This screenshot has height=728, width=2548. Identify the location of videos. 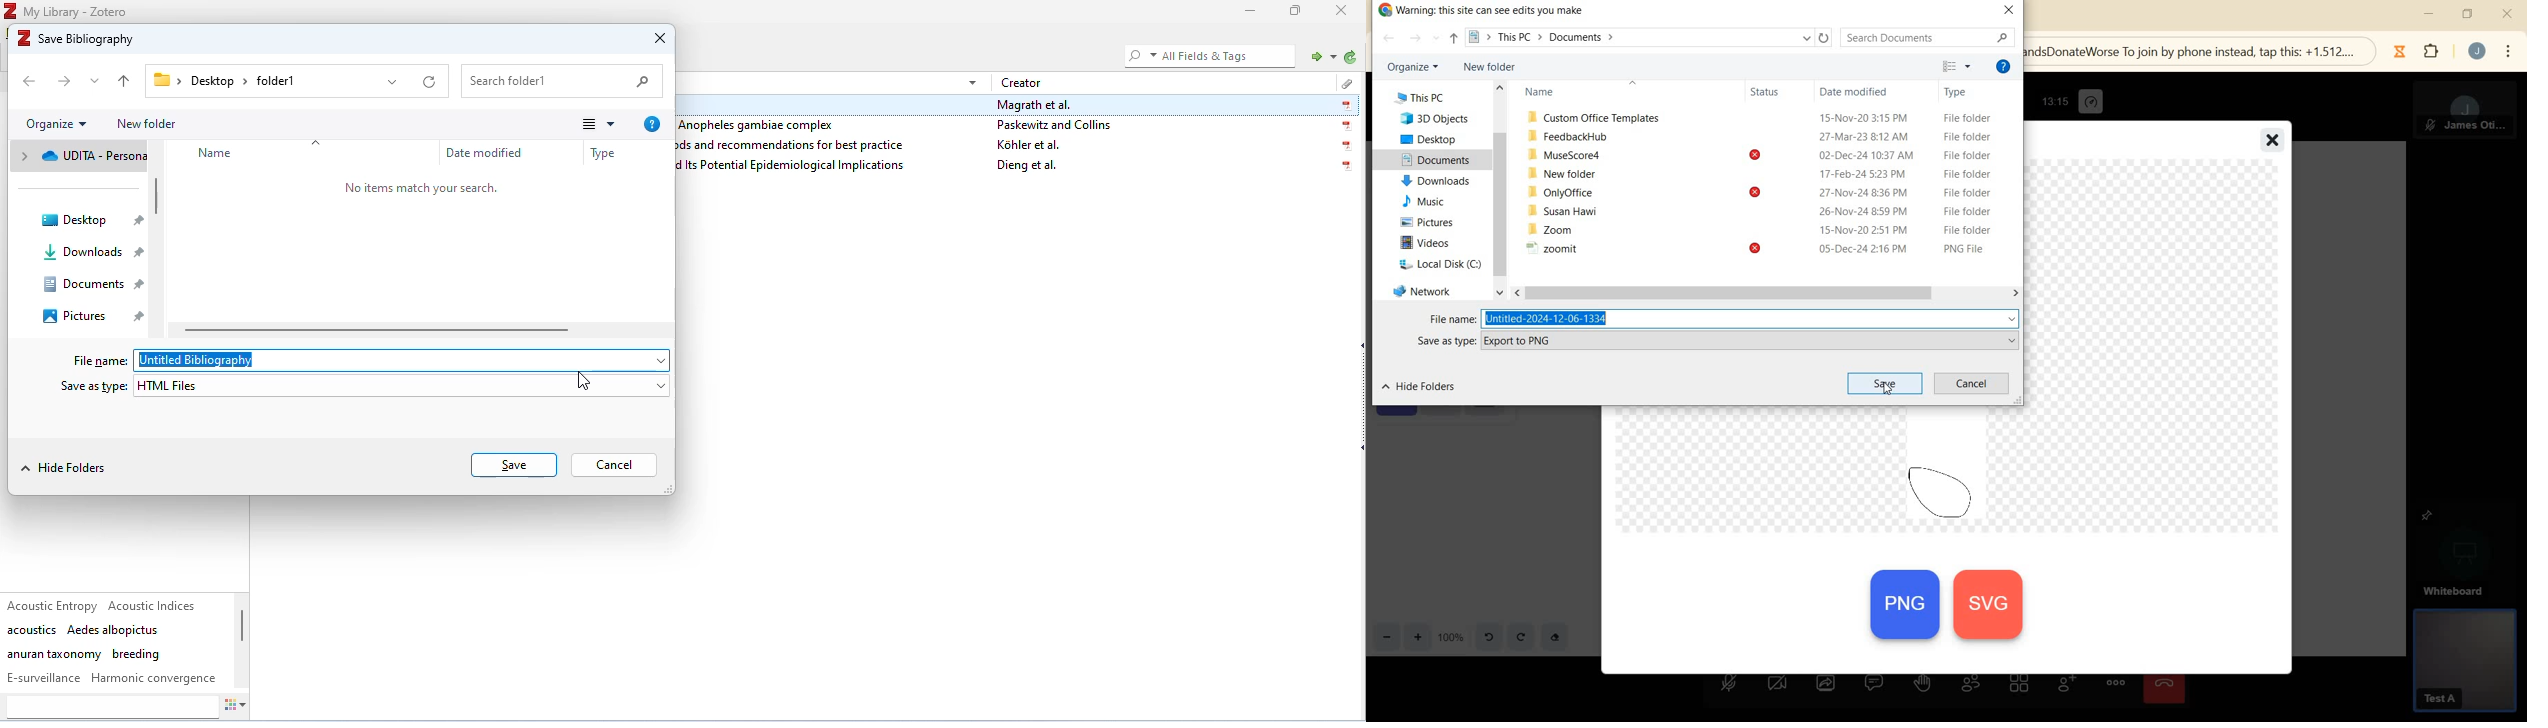
(1425, 243).